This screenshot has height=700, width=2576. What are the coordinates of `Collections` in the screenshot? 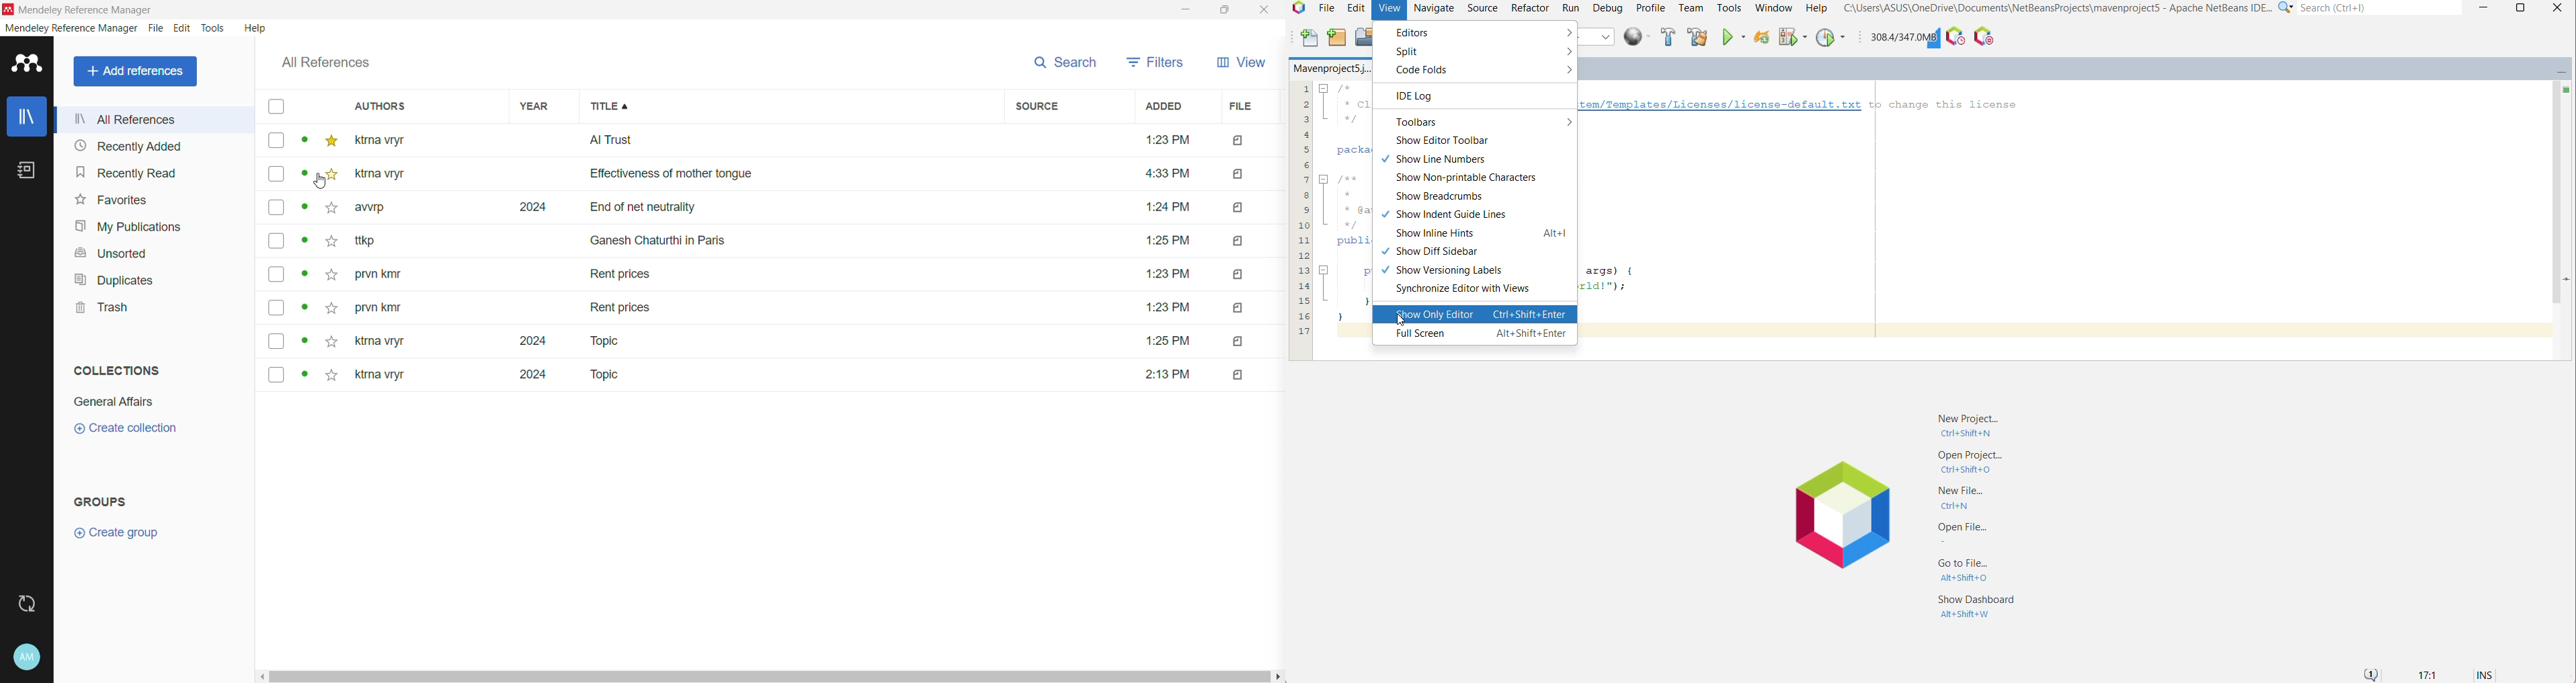 It's located at (118, 370).